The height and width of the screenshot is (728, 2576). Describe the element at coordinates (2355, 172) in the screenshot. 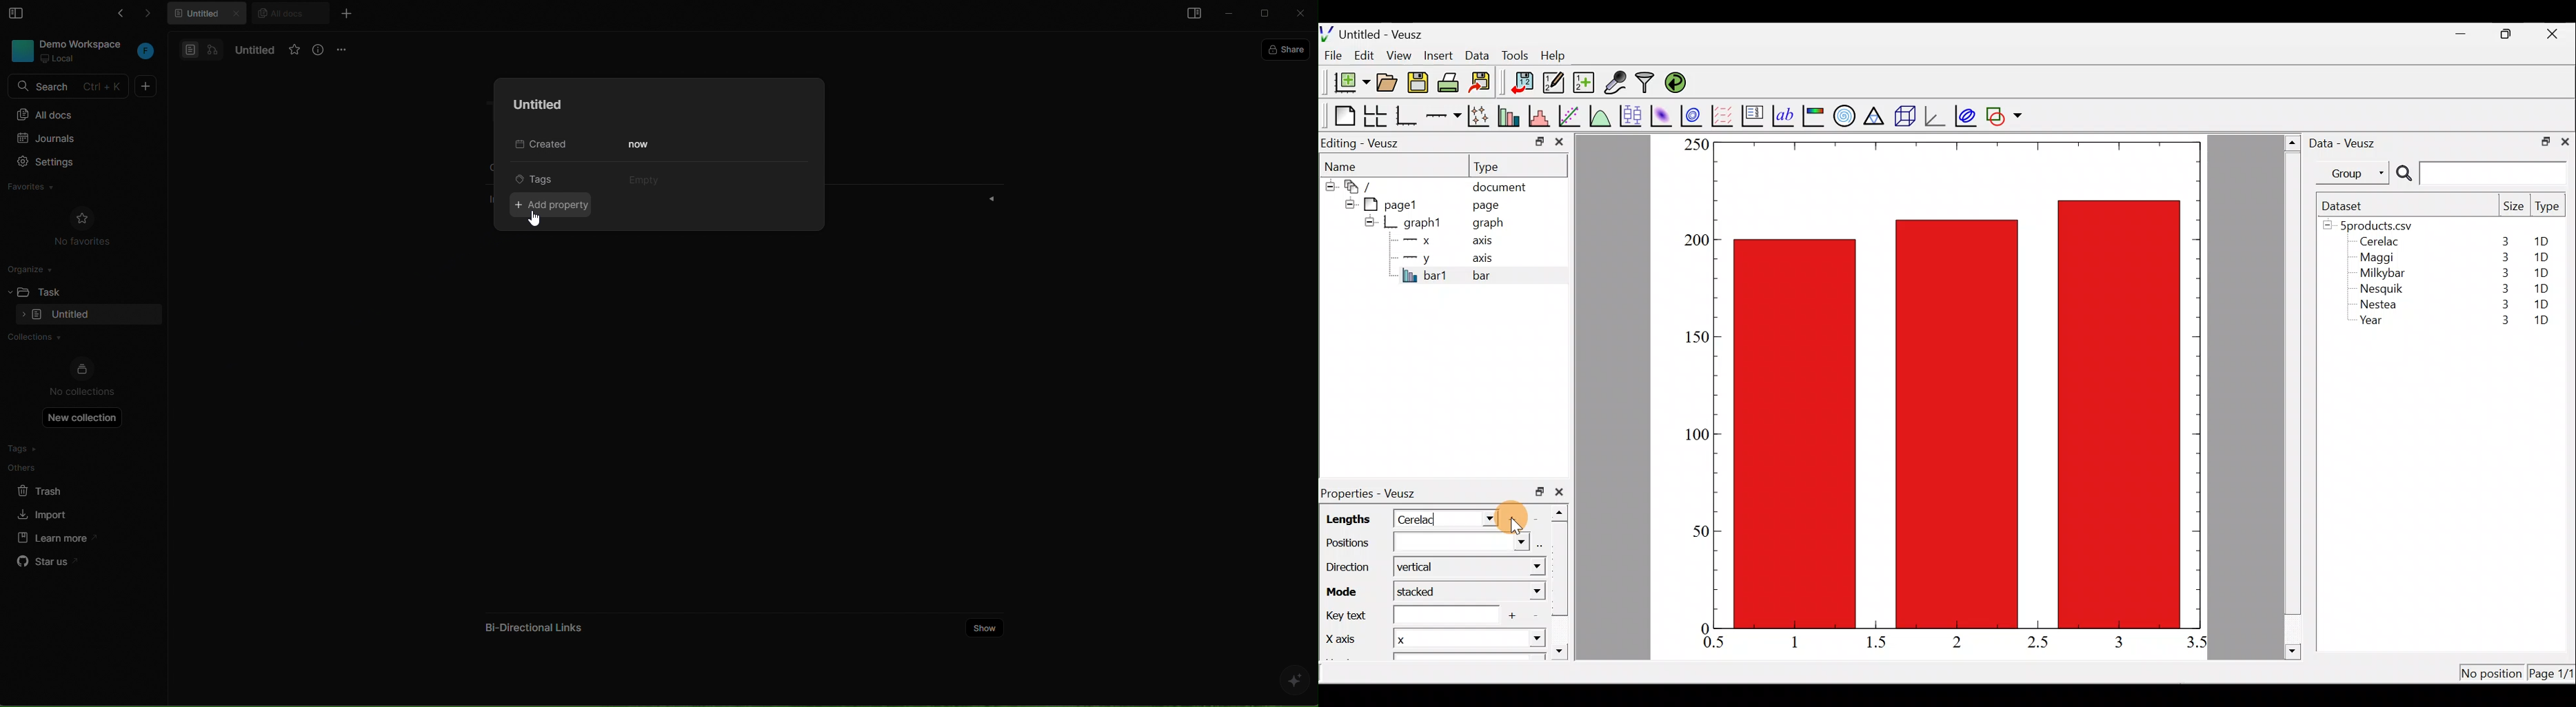

I see `Group` at that location.